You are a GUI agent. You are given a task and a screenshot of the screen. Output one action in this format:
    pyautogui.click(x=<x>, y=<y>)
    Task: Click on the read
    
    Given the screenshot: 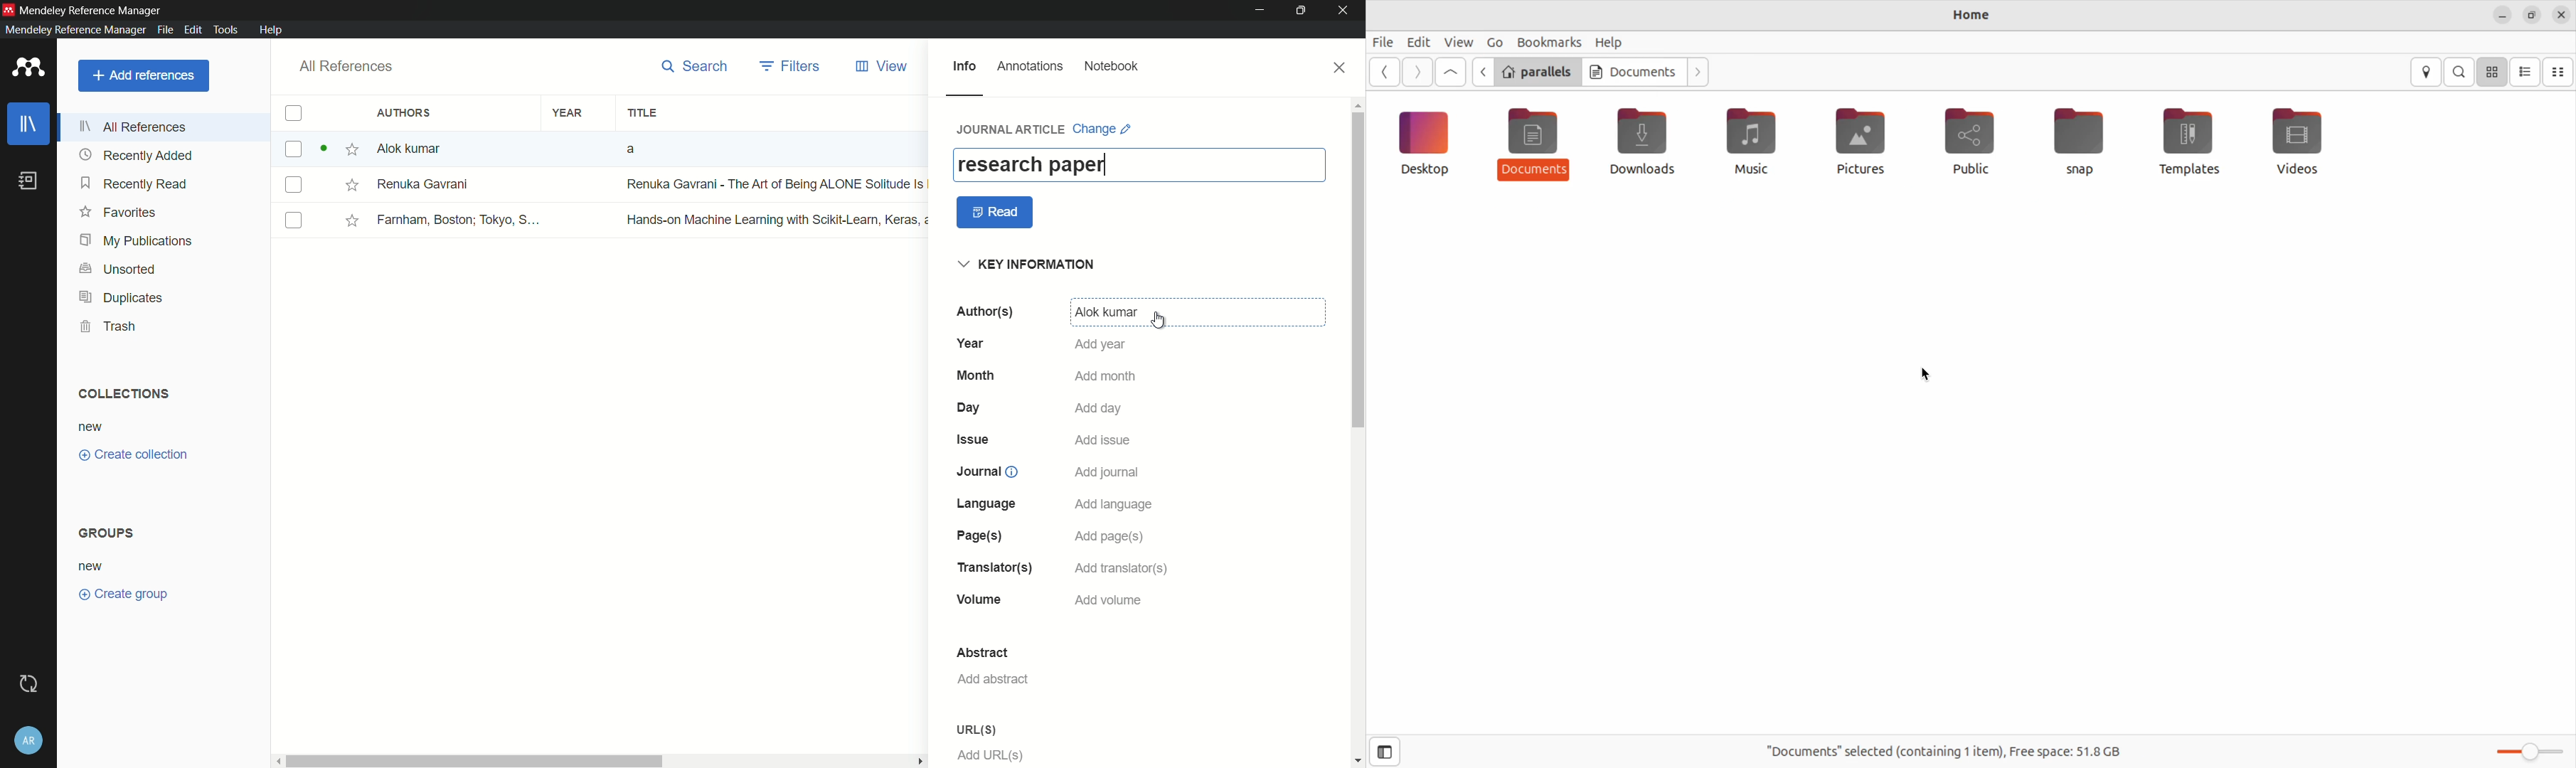 What is the action you would take?
    pyautogui.click(x=996, y=213)
    